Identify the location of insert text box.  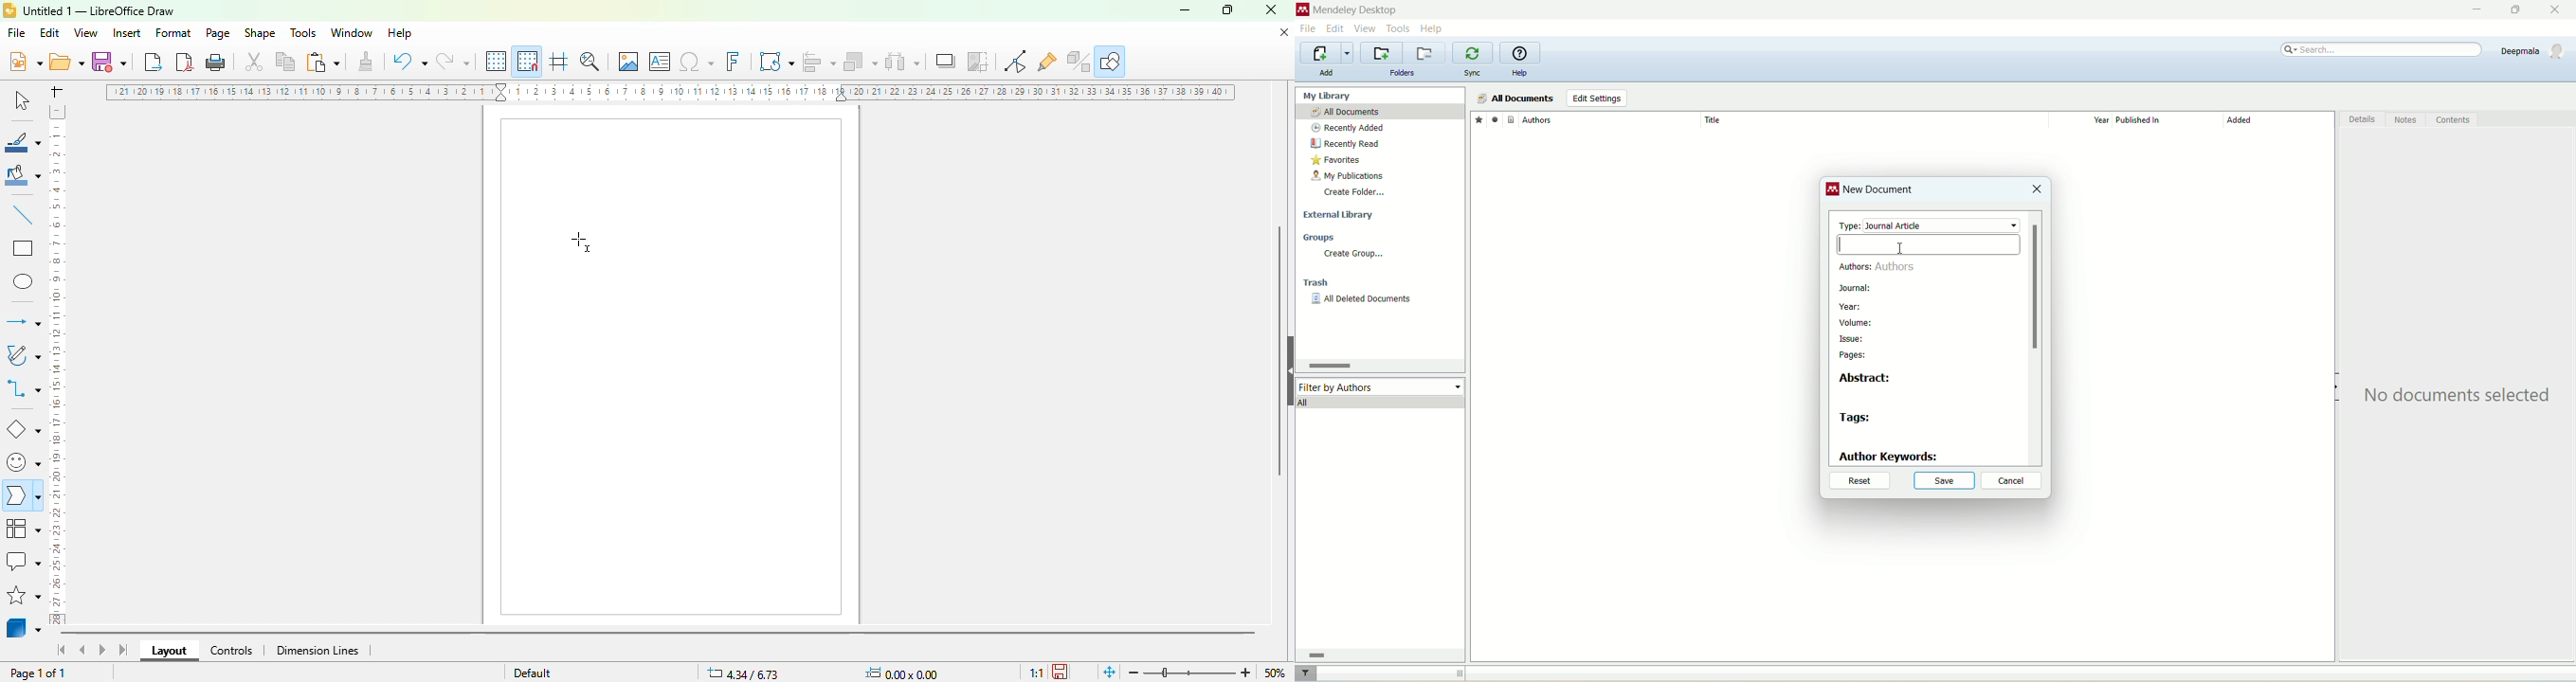
(661, 62).